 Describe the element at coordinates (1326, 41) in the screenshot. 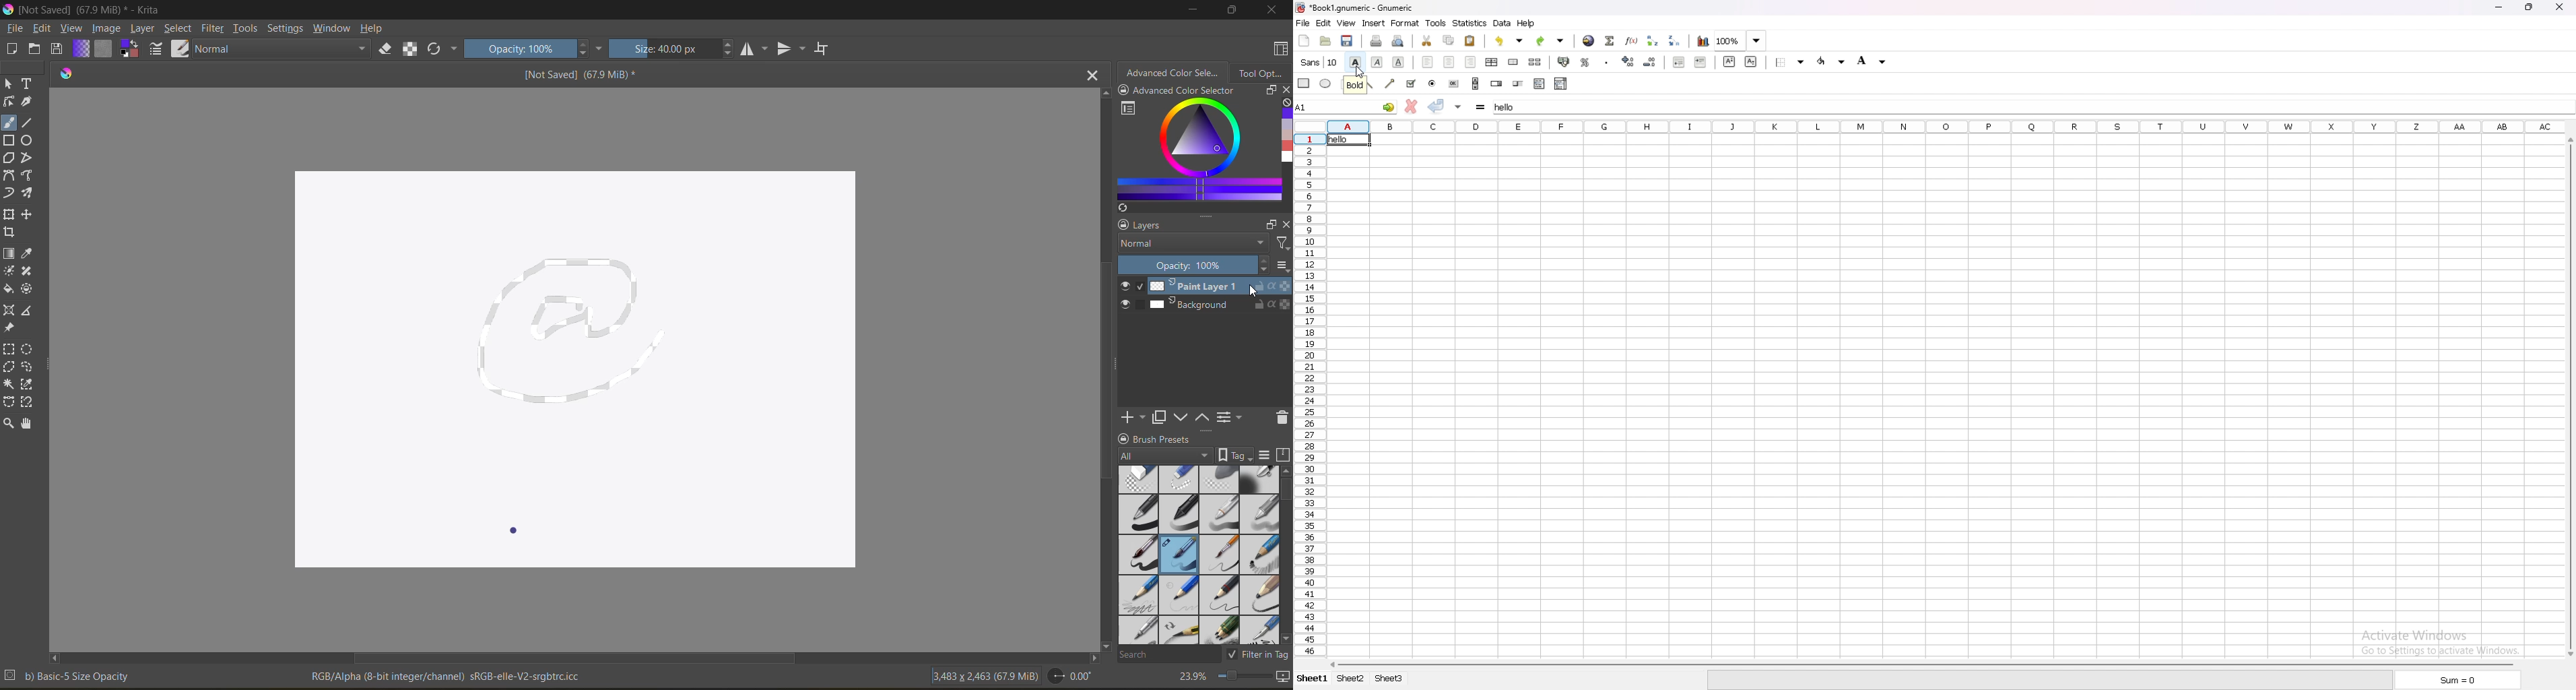

I see `open` at that location.